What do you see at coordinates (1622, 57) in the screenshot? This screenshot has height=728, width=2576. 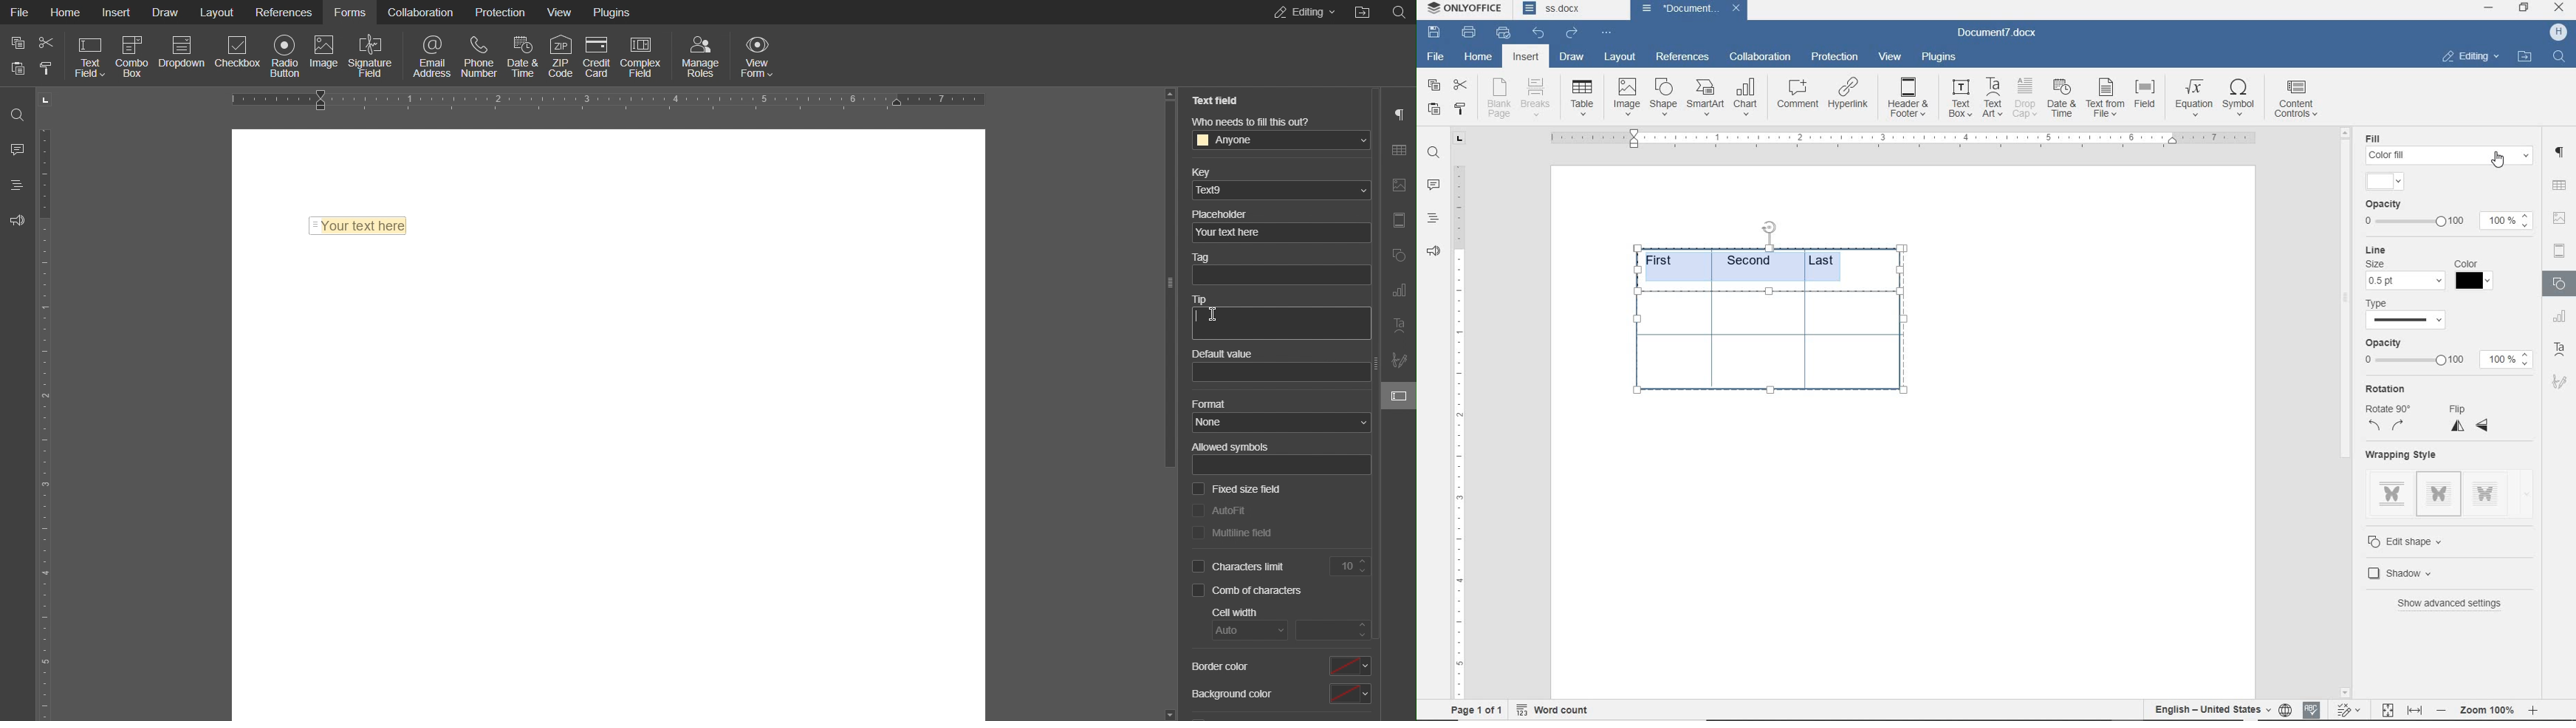 I see `layout` at bounding box center [1622, 57].